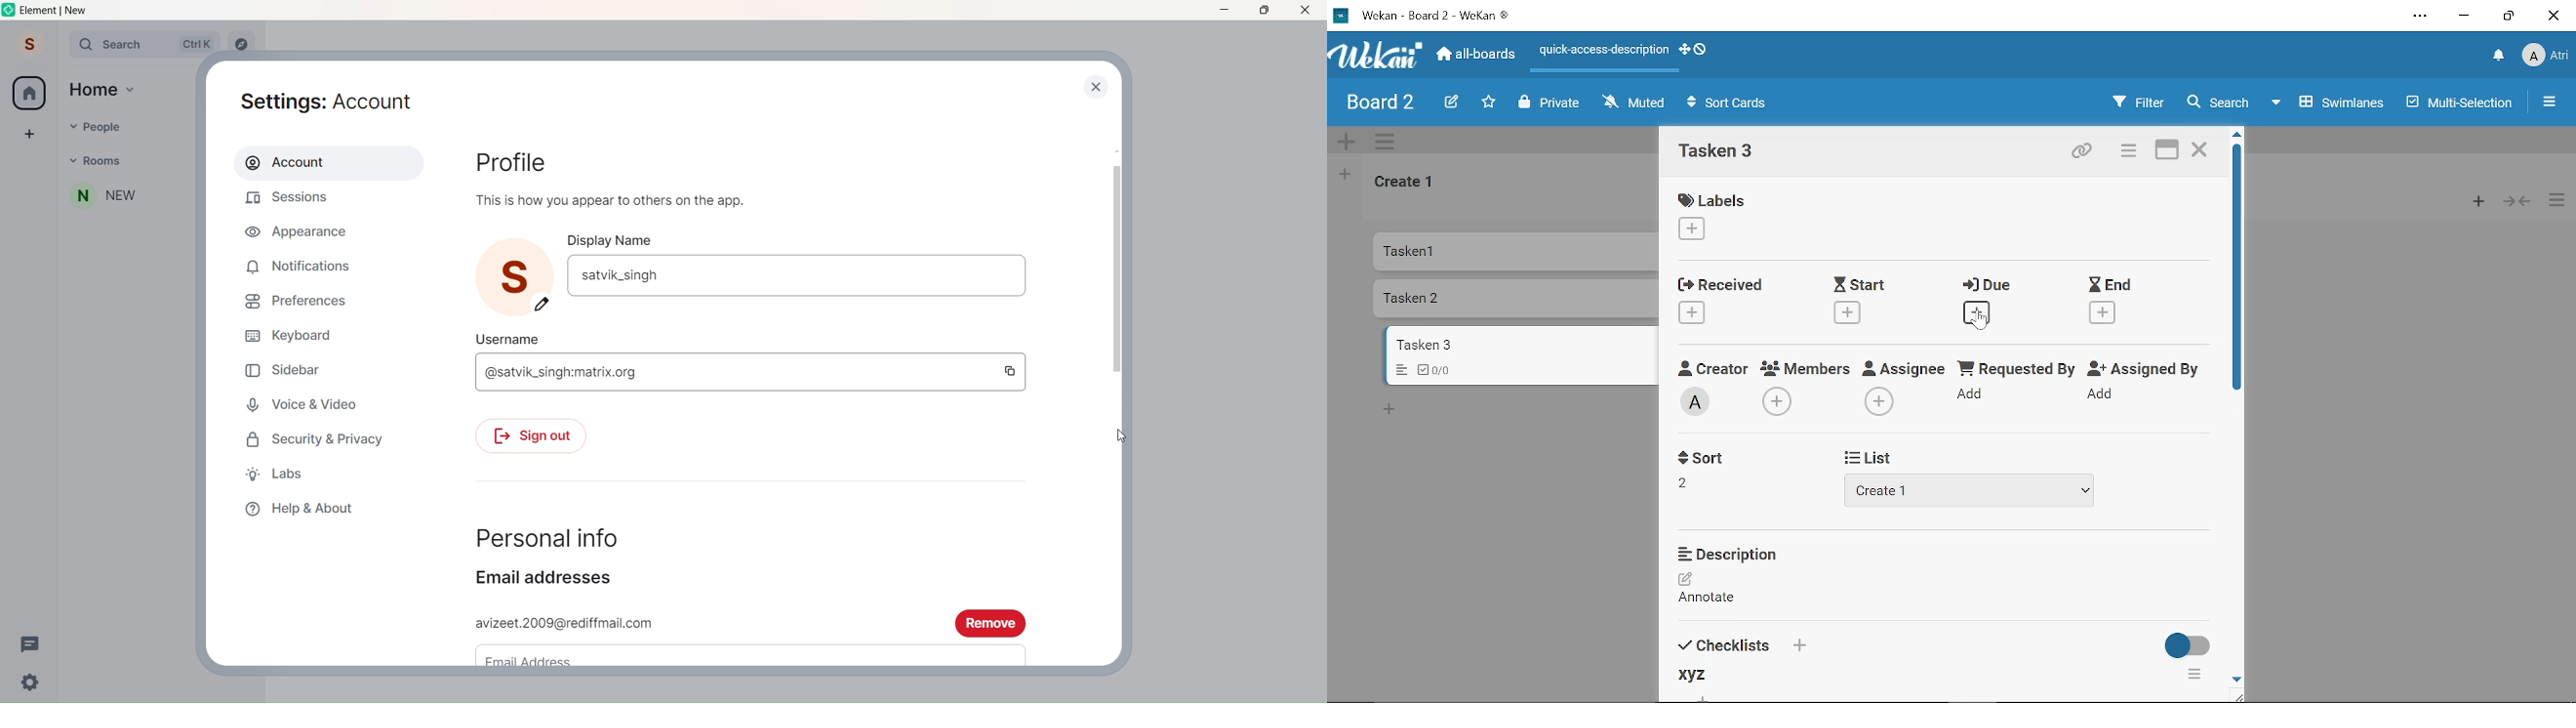  Describe the element at coordinates (1224, 10) in the screenshot. I see `Minimize` at that location.